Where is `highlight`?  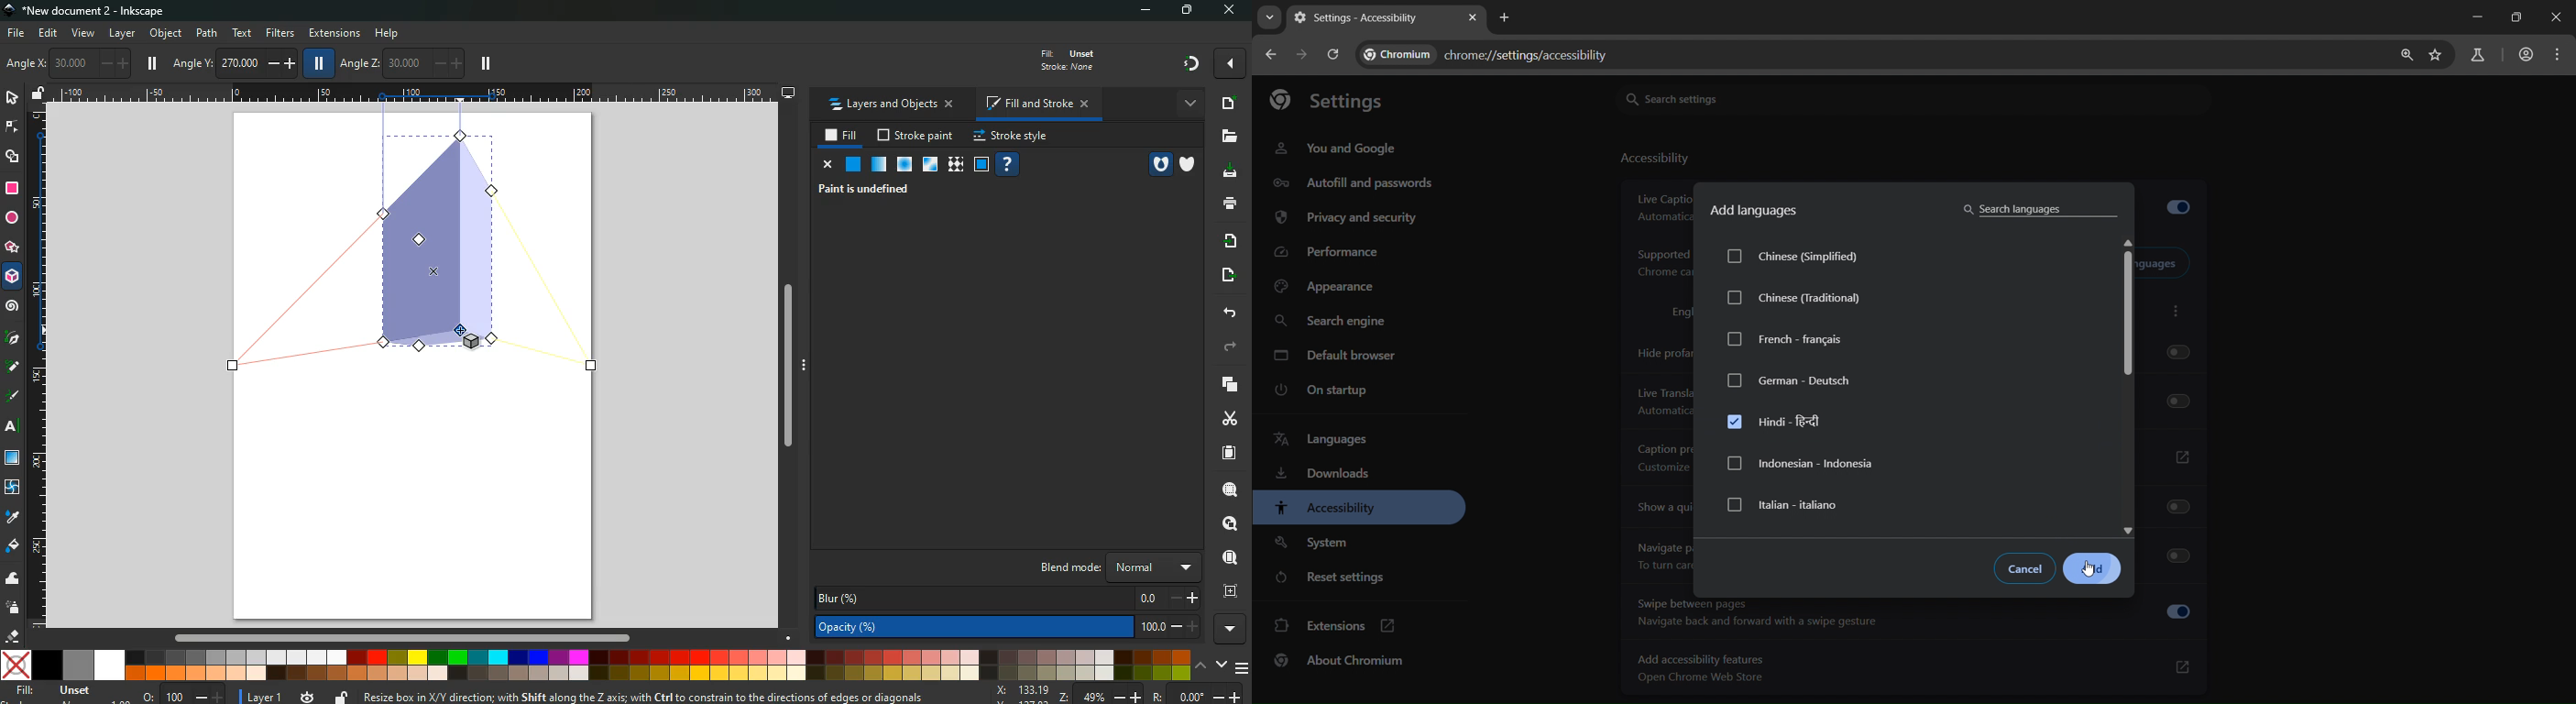 highlight is located at coordinates (13, 398).